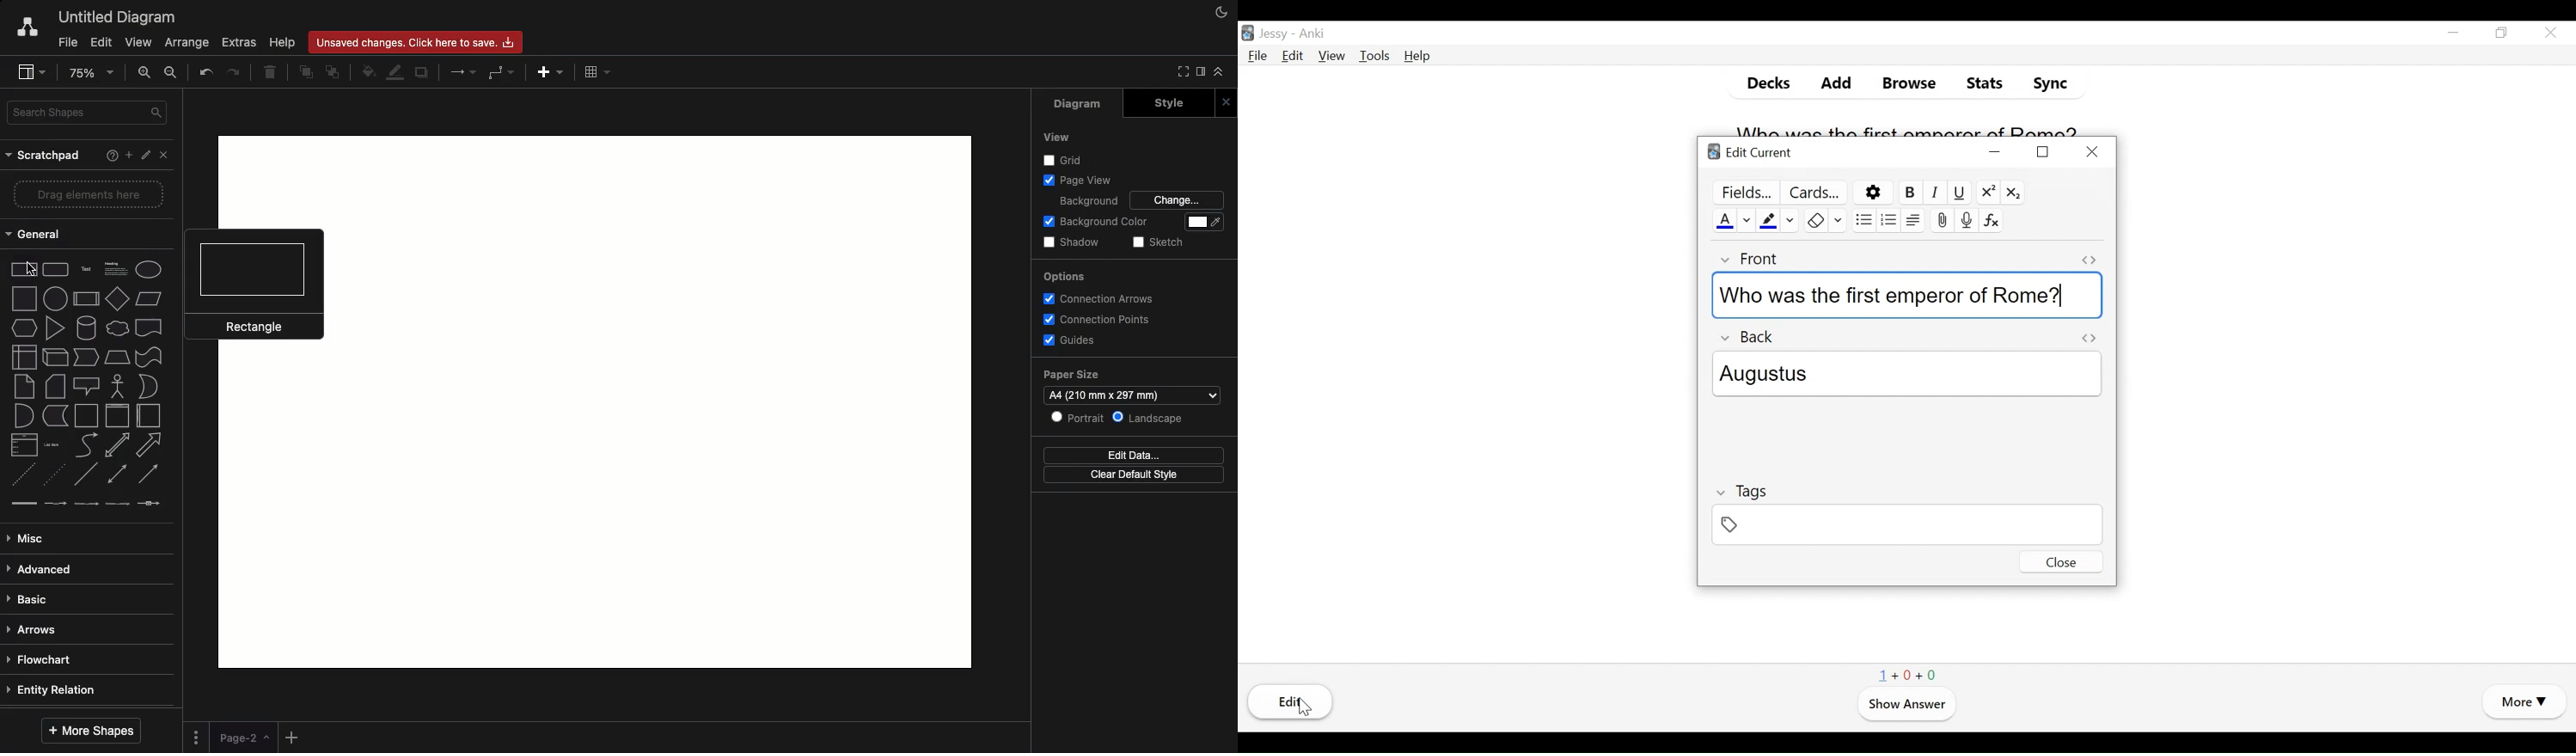  What do you see at coordinates (1096, 298) in the screenshot?
I see `Connection arrows` at bounding box center [1096, 298].